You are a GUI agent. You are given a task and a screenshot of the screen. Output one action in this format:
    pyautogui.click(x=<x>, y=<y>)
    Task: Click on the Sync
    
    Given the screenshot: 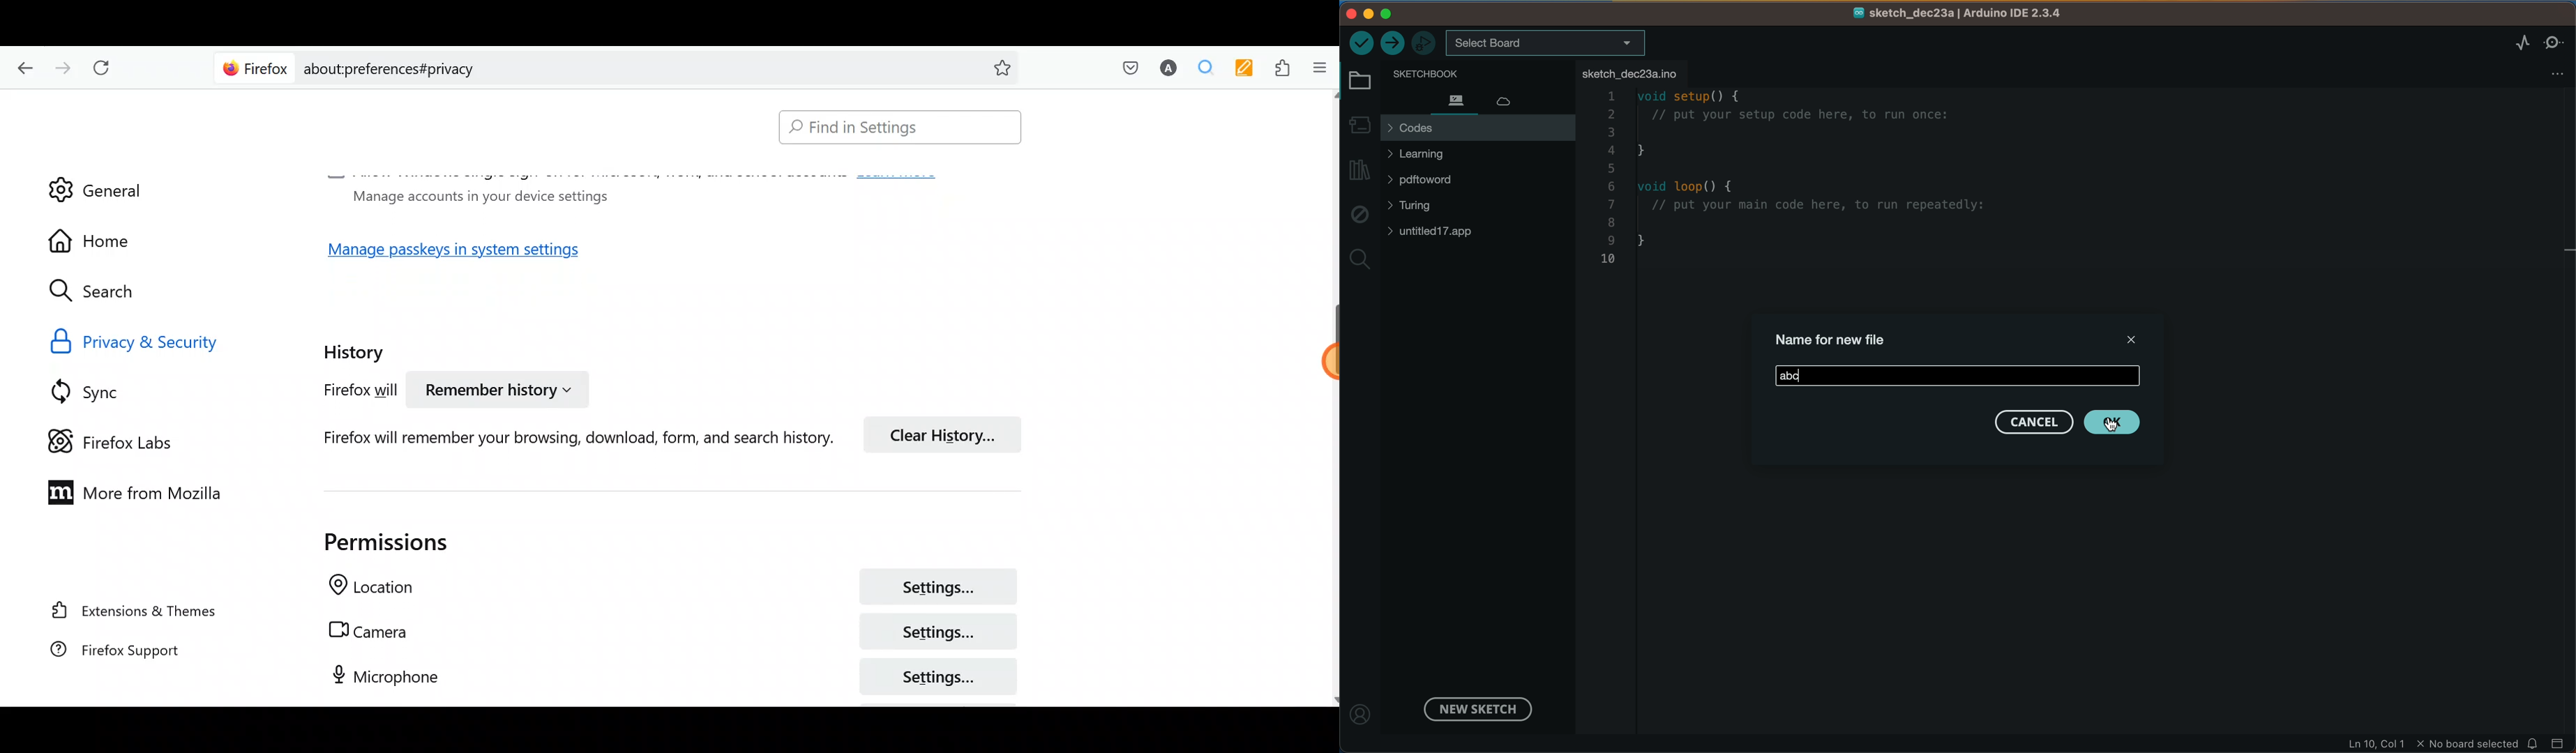 What is the action you would take?
    pyautogui.click(x=104, y=391)
    